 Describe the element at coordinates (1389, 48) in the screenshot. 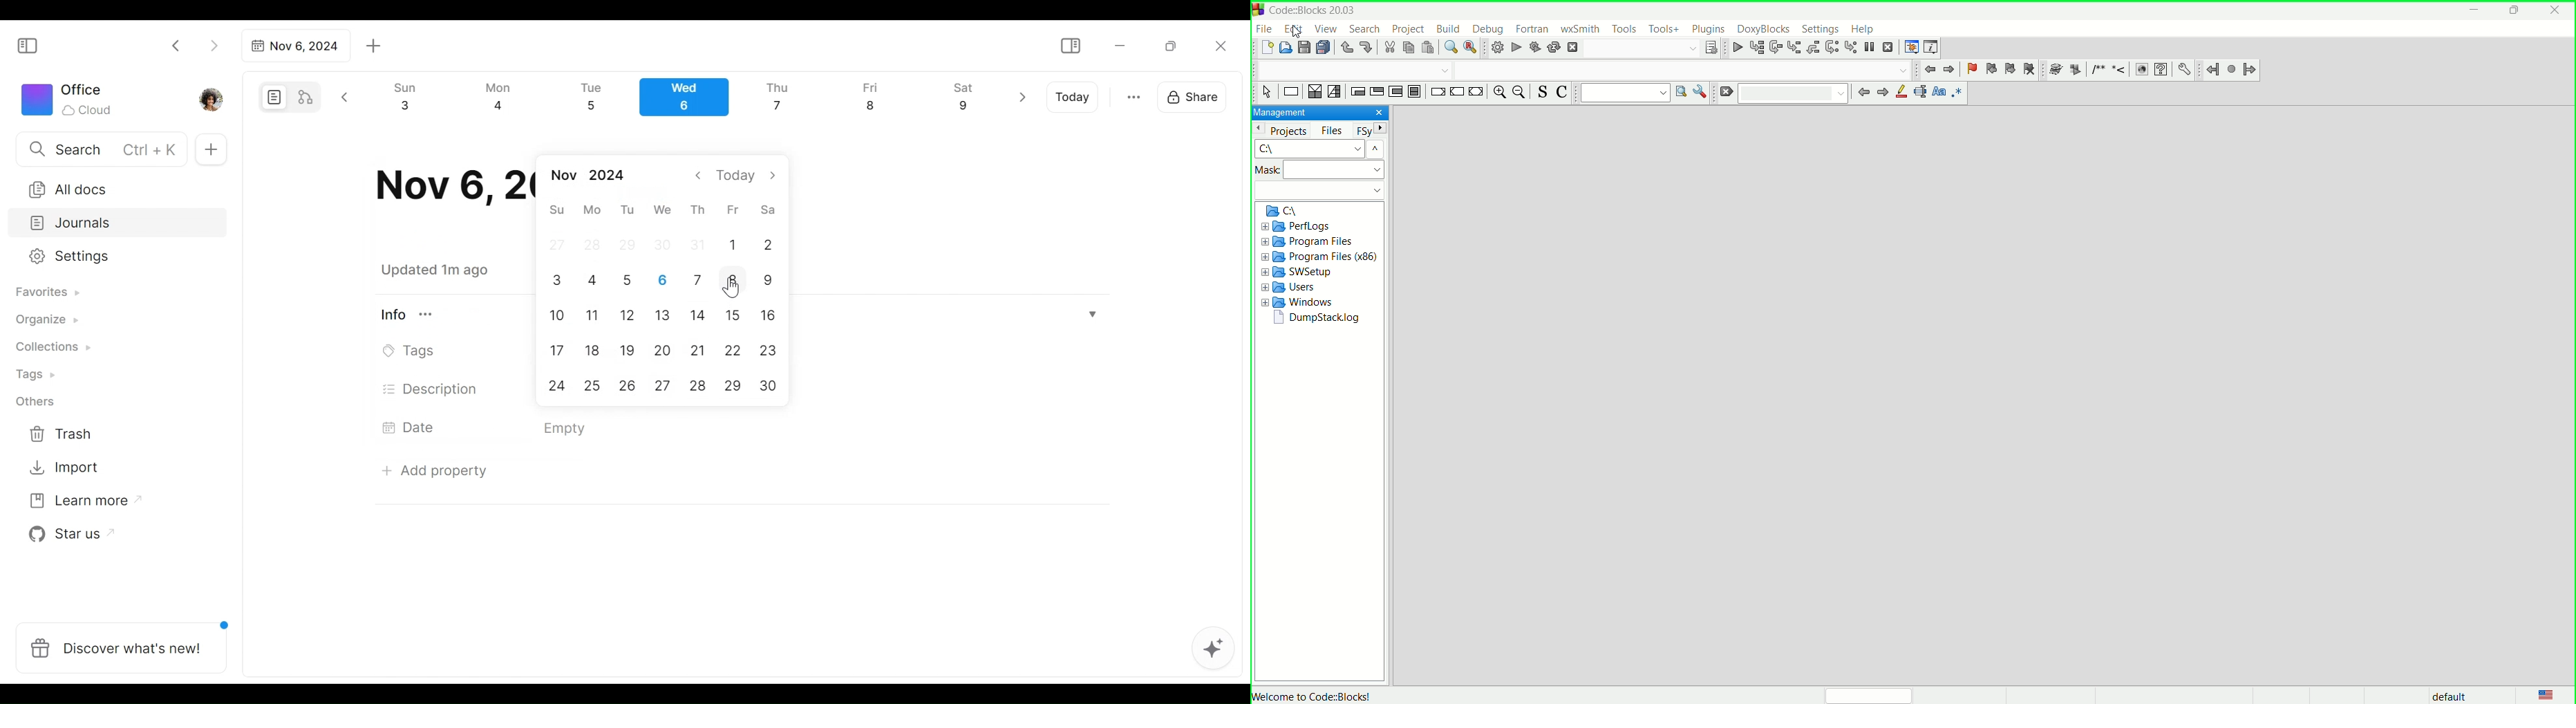

I see `cut` at that location.